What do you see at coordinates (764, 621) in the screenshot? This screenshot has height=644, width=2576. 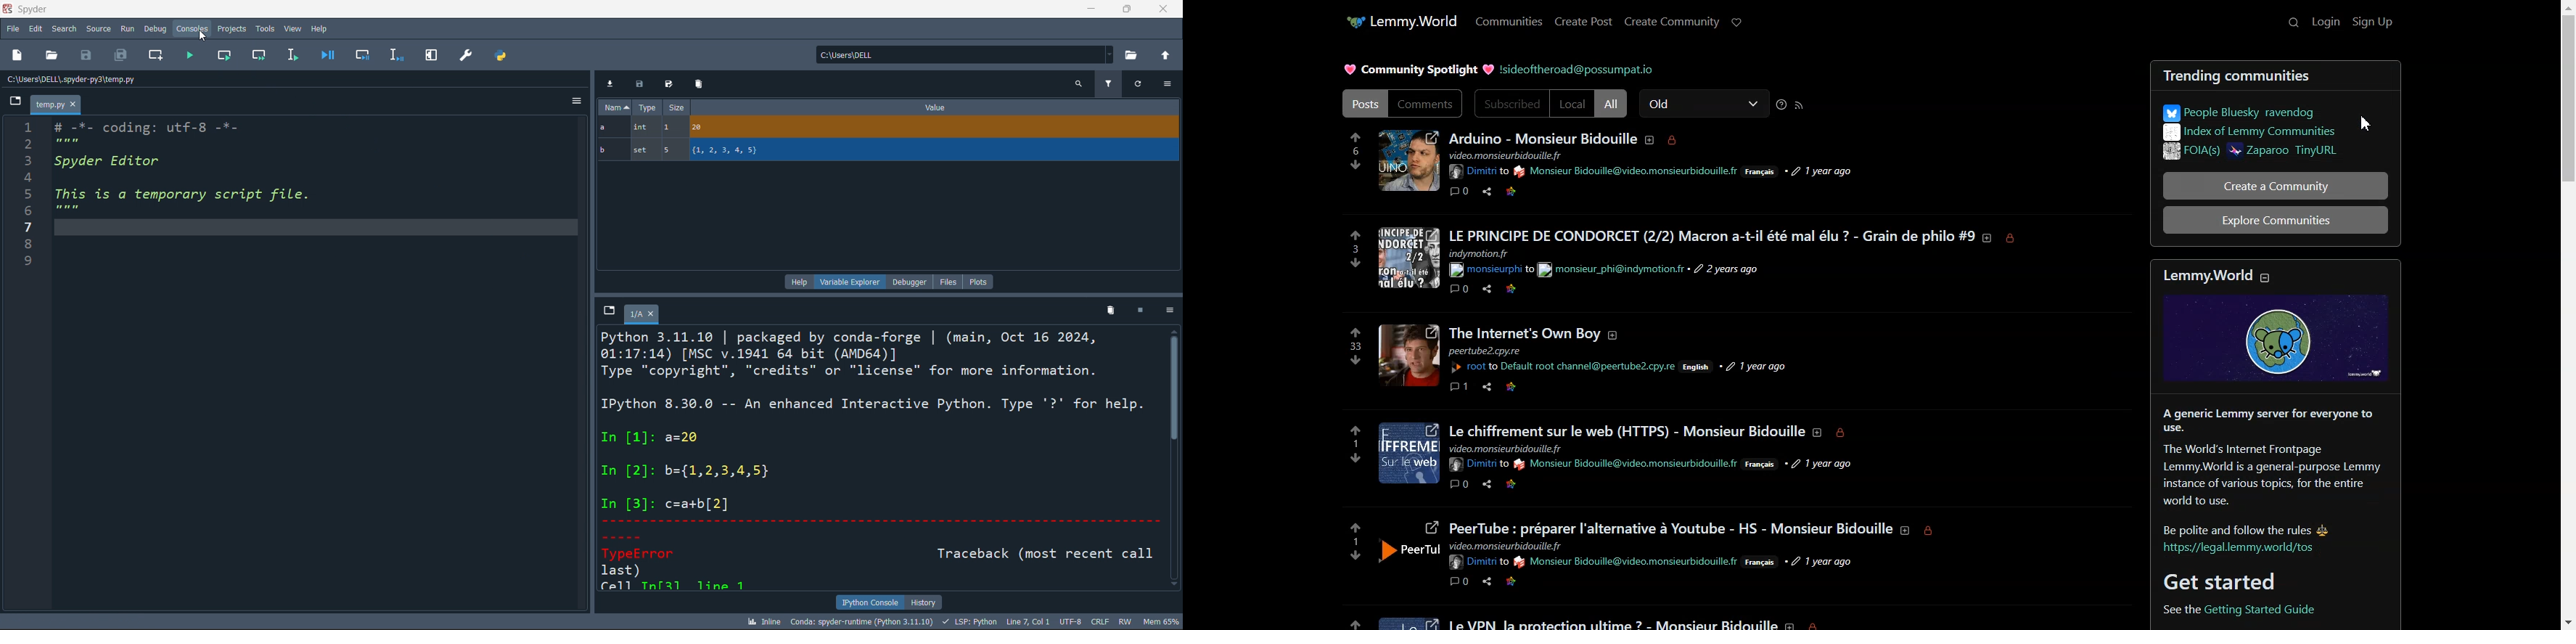 I see `INLINE` at bounding box center [764, 621].